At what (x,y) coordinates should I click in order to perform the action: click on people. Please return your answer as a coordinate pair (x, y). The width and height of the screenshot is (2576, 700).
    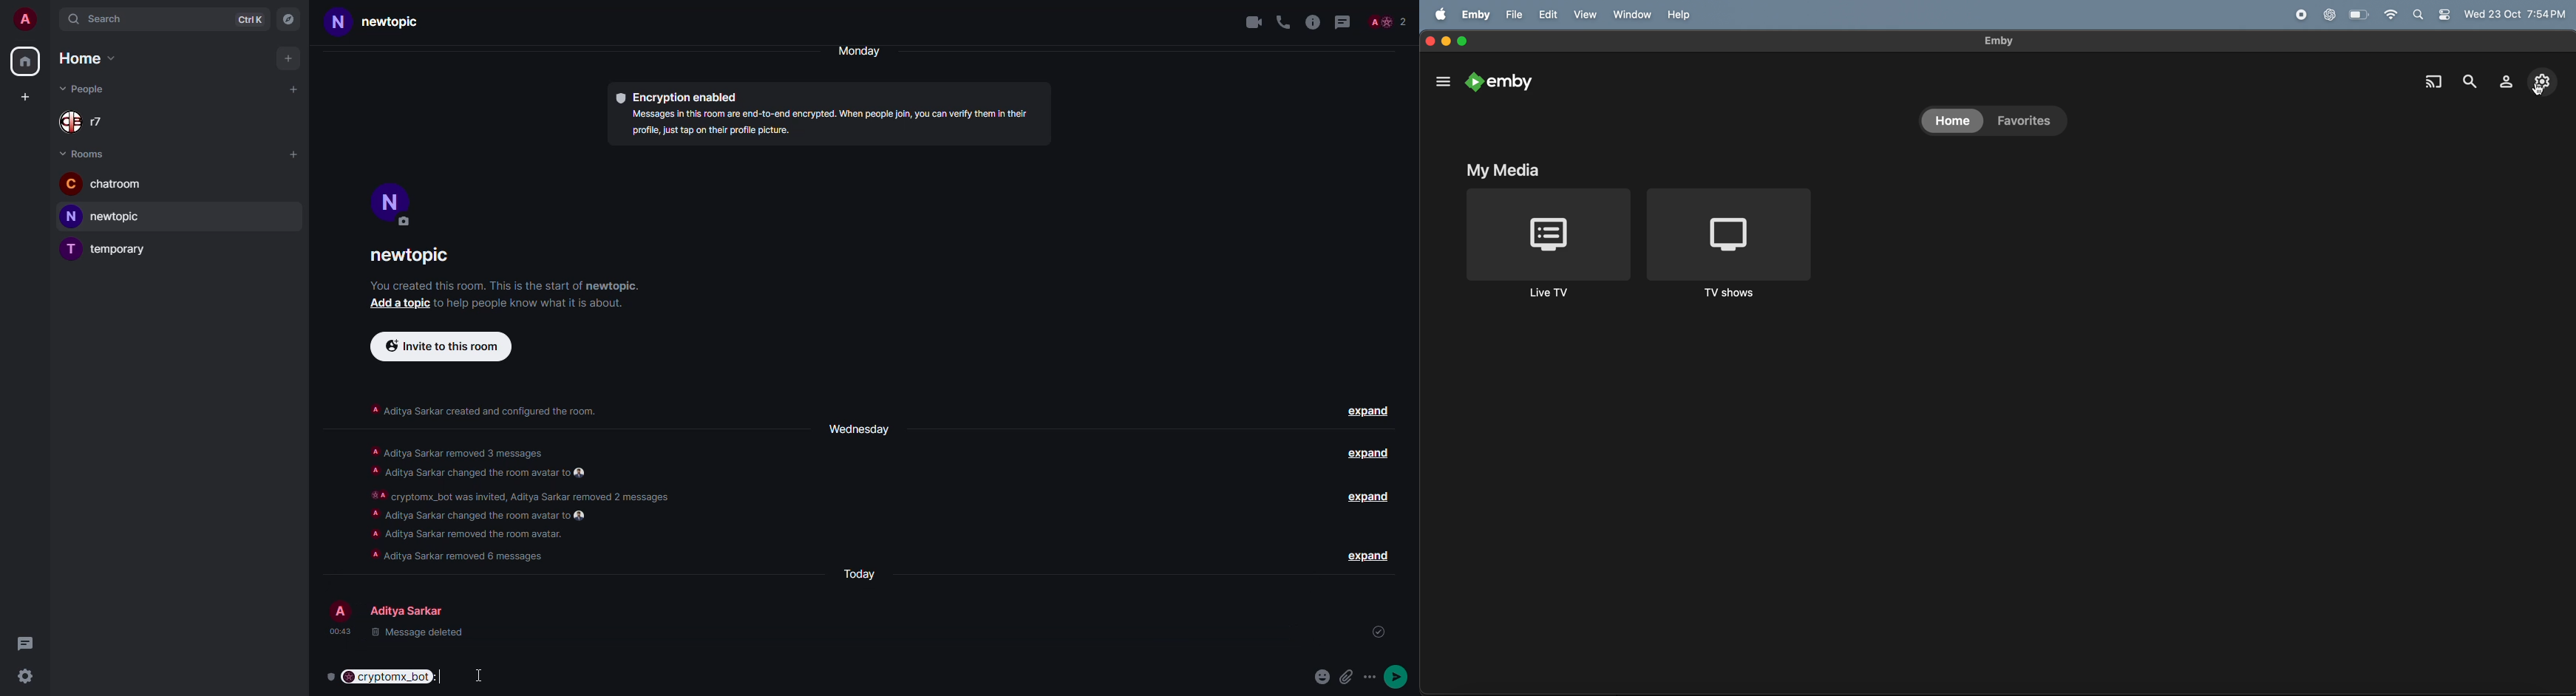
    Looking at the image, I should click on (1390, 21).